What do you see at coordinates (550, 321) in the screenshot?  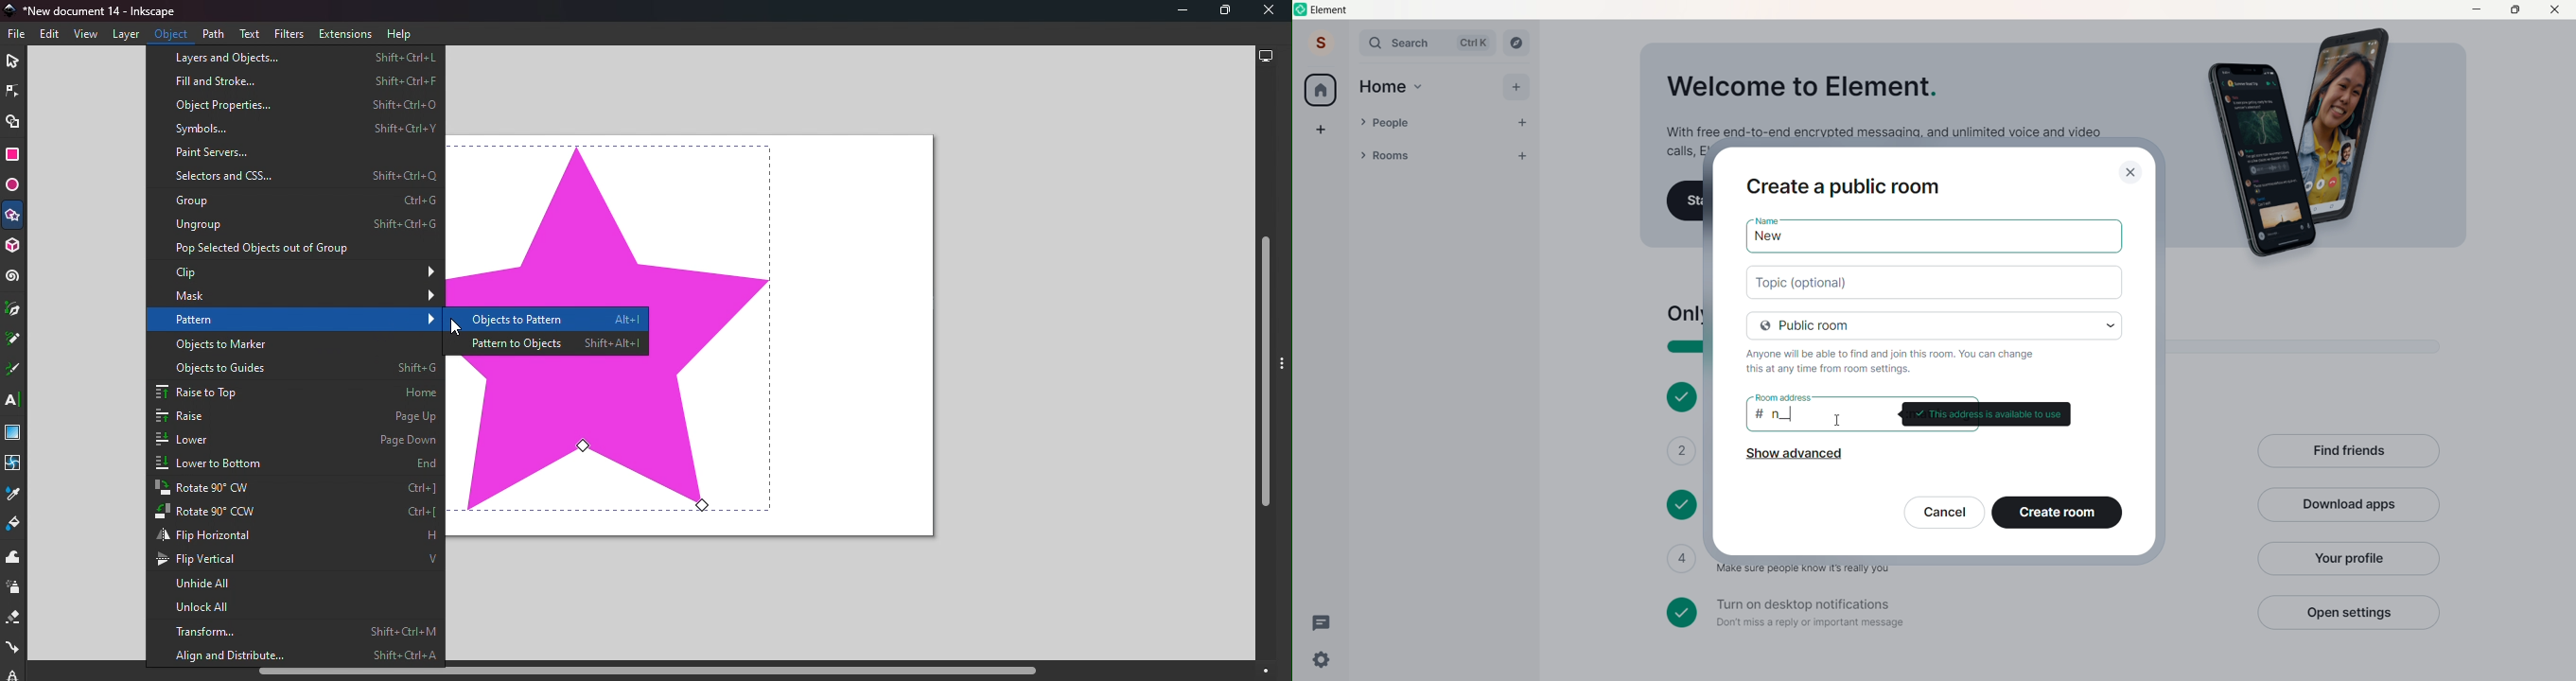 I see `Objects to pattern` at bounding box center [550, 321].